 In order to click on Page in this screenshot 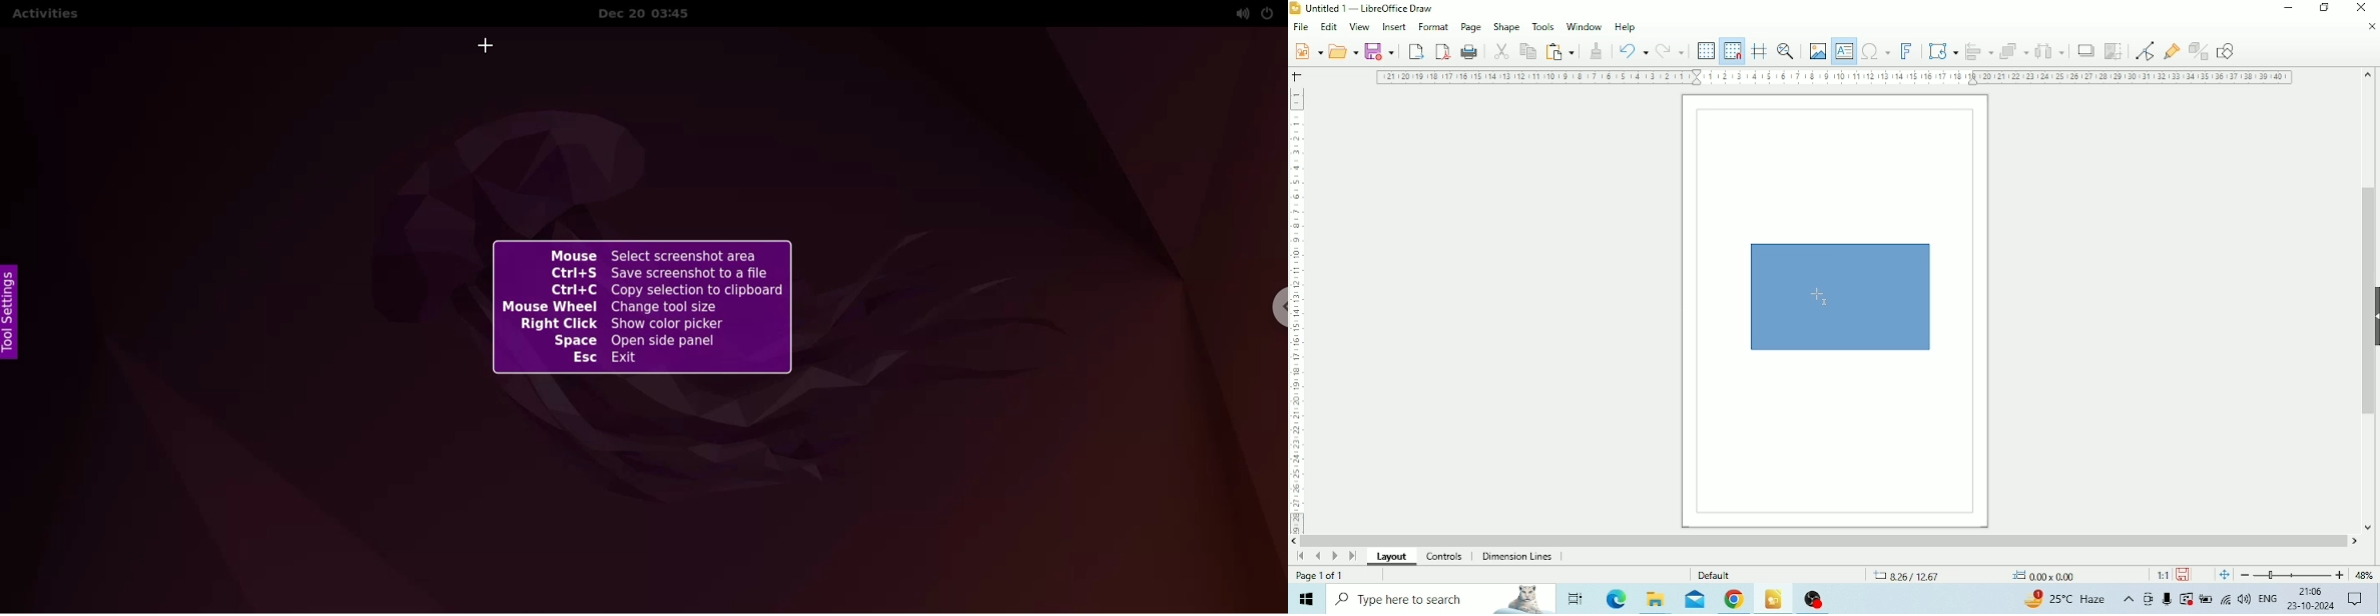, I will do `click(1470, 26)`.